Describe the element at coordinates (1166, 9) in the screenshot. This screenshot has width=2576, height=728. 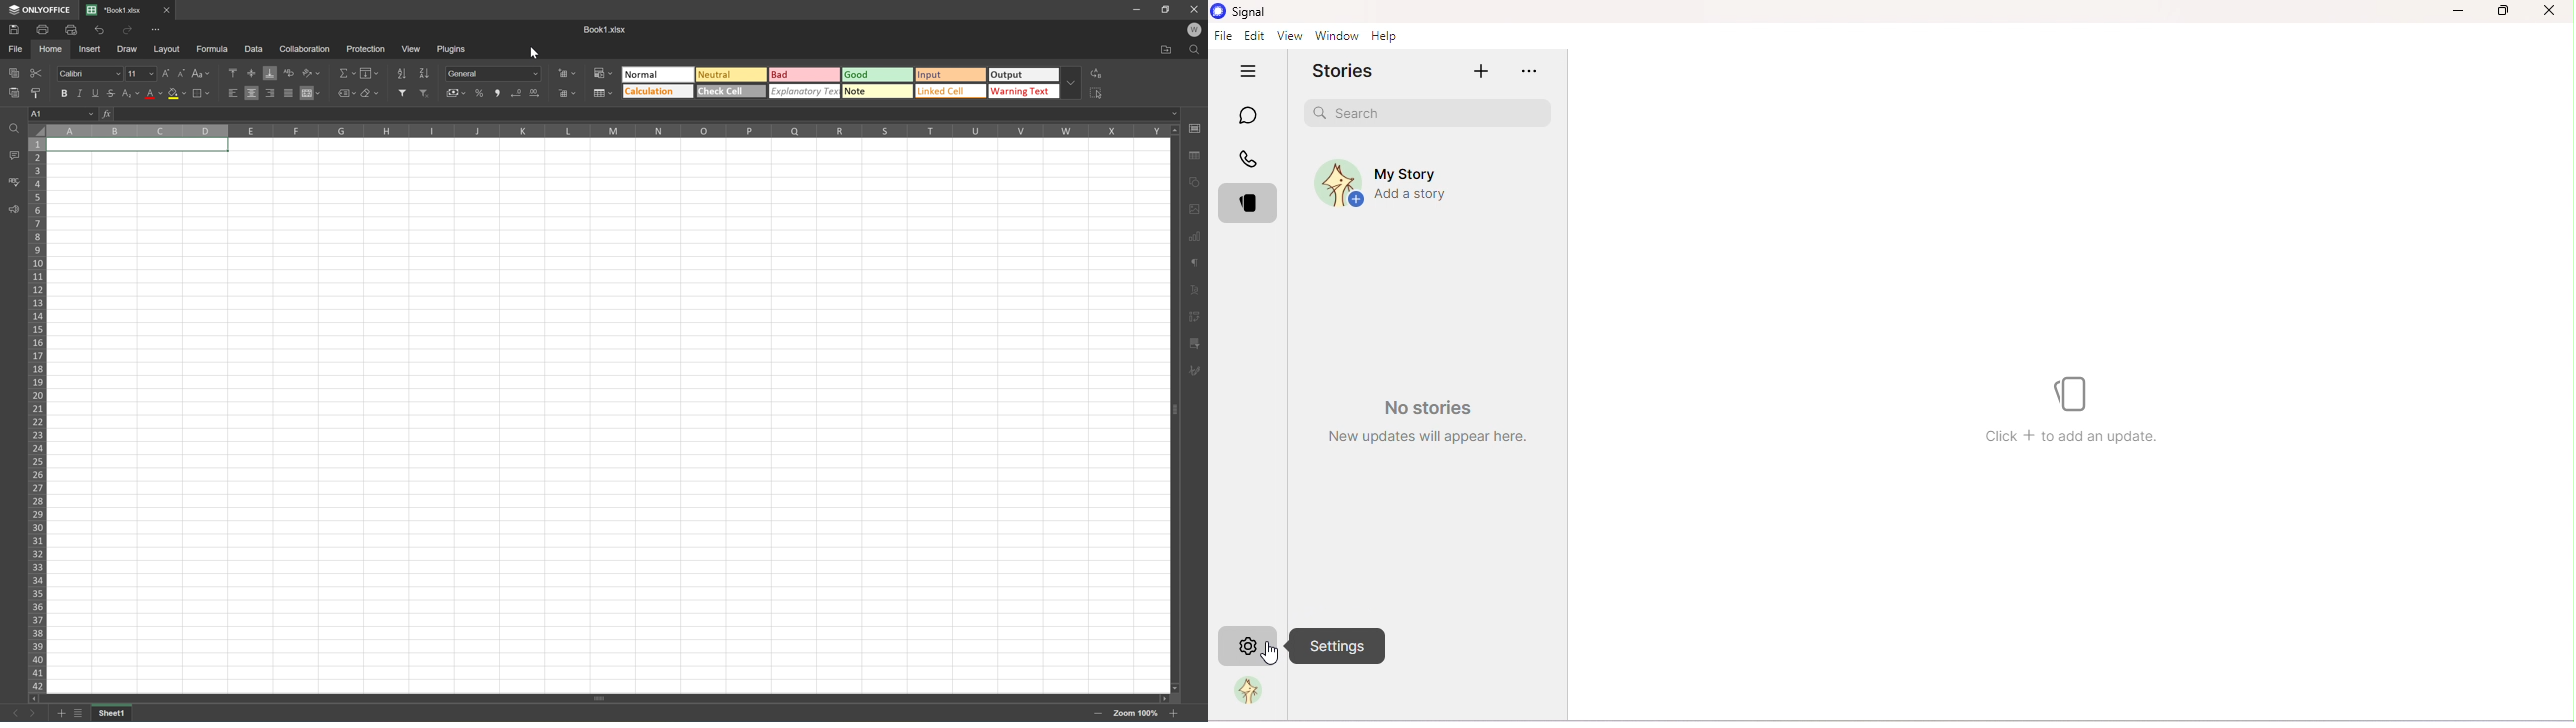
I see `Restore down` at that location.